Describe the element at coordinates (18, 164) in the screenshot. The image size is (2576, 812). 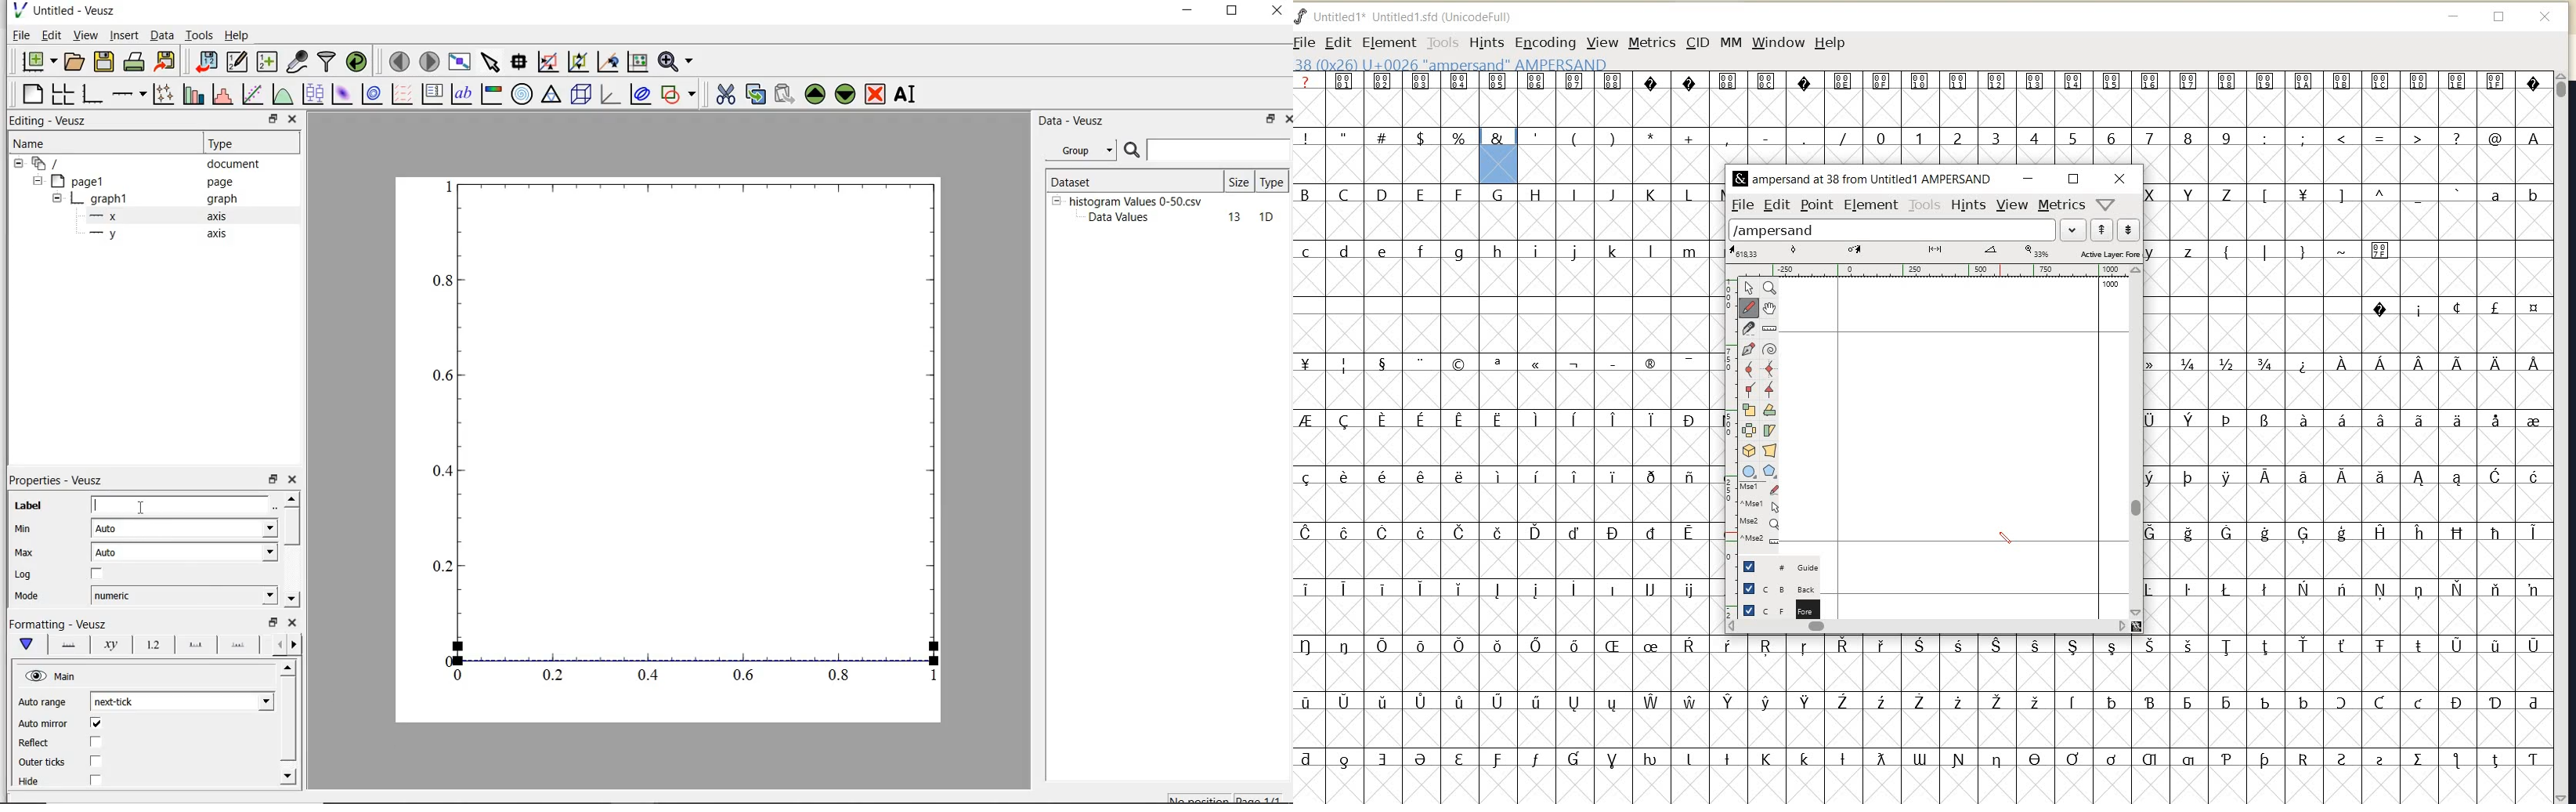
I see `hide` at that location.